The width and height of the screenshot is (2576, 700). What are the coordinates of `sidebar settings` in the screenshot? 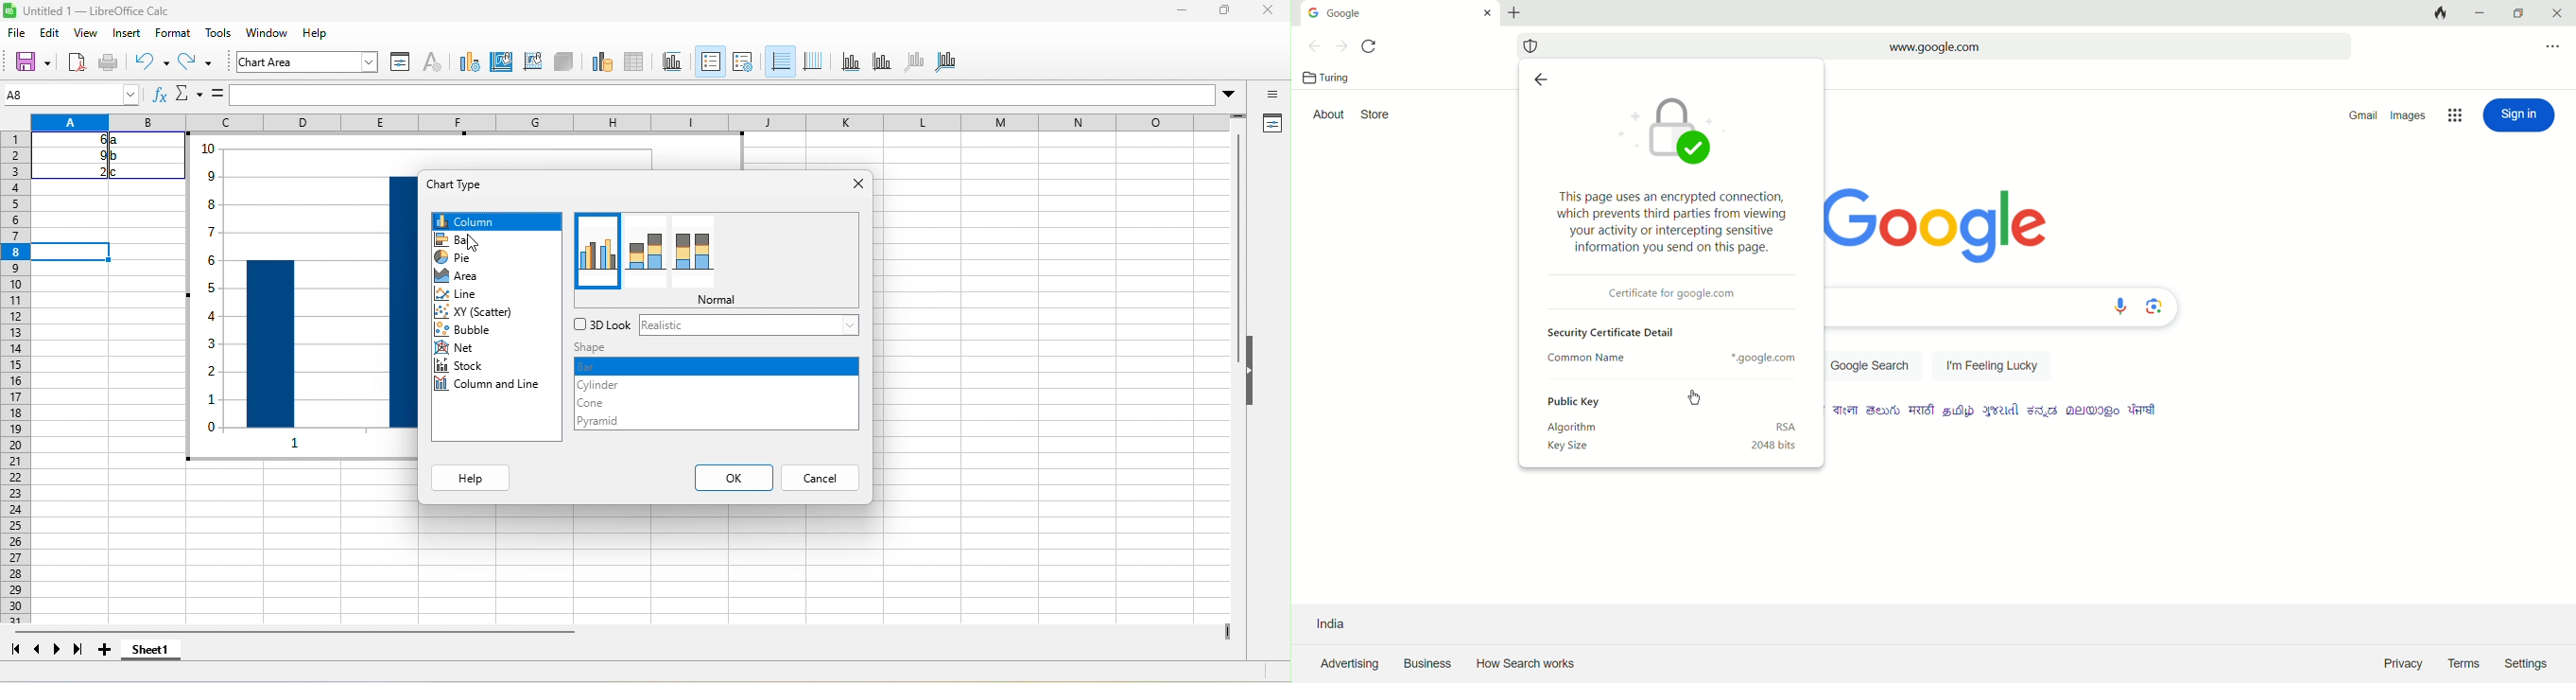 It's located at (1266, 96).